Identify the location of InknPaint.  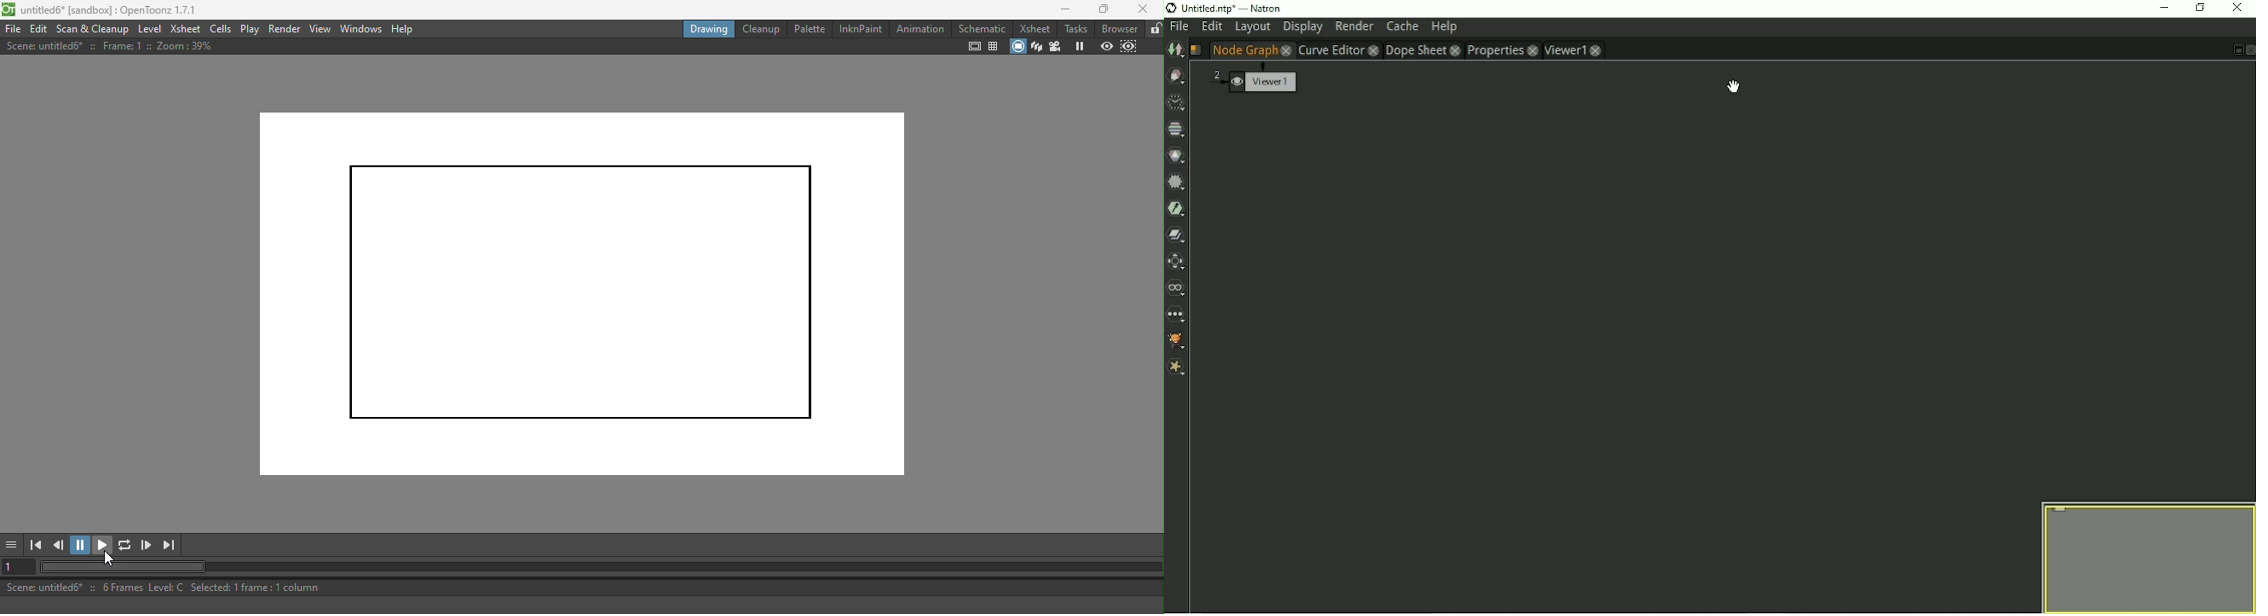
(865, 29).